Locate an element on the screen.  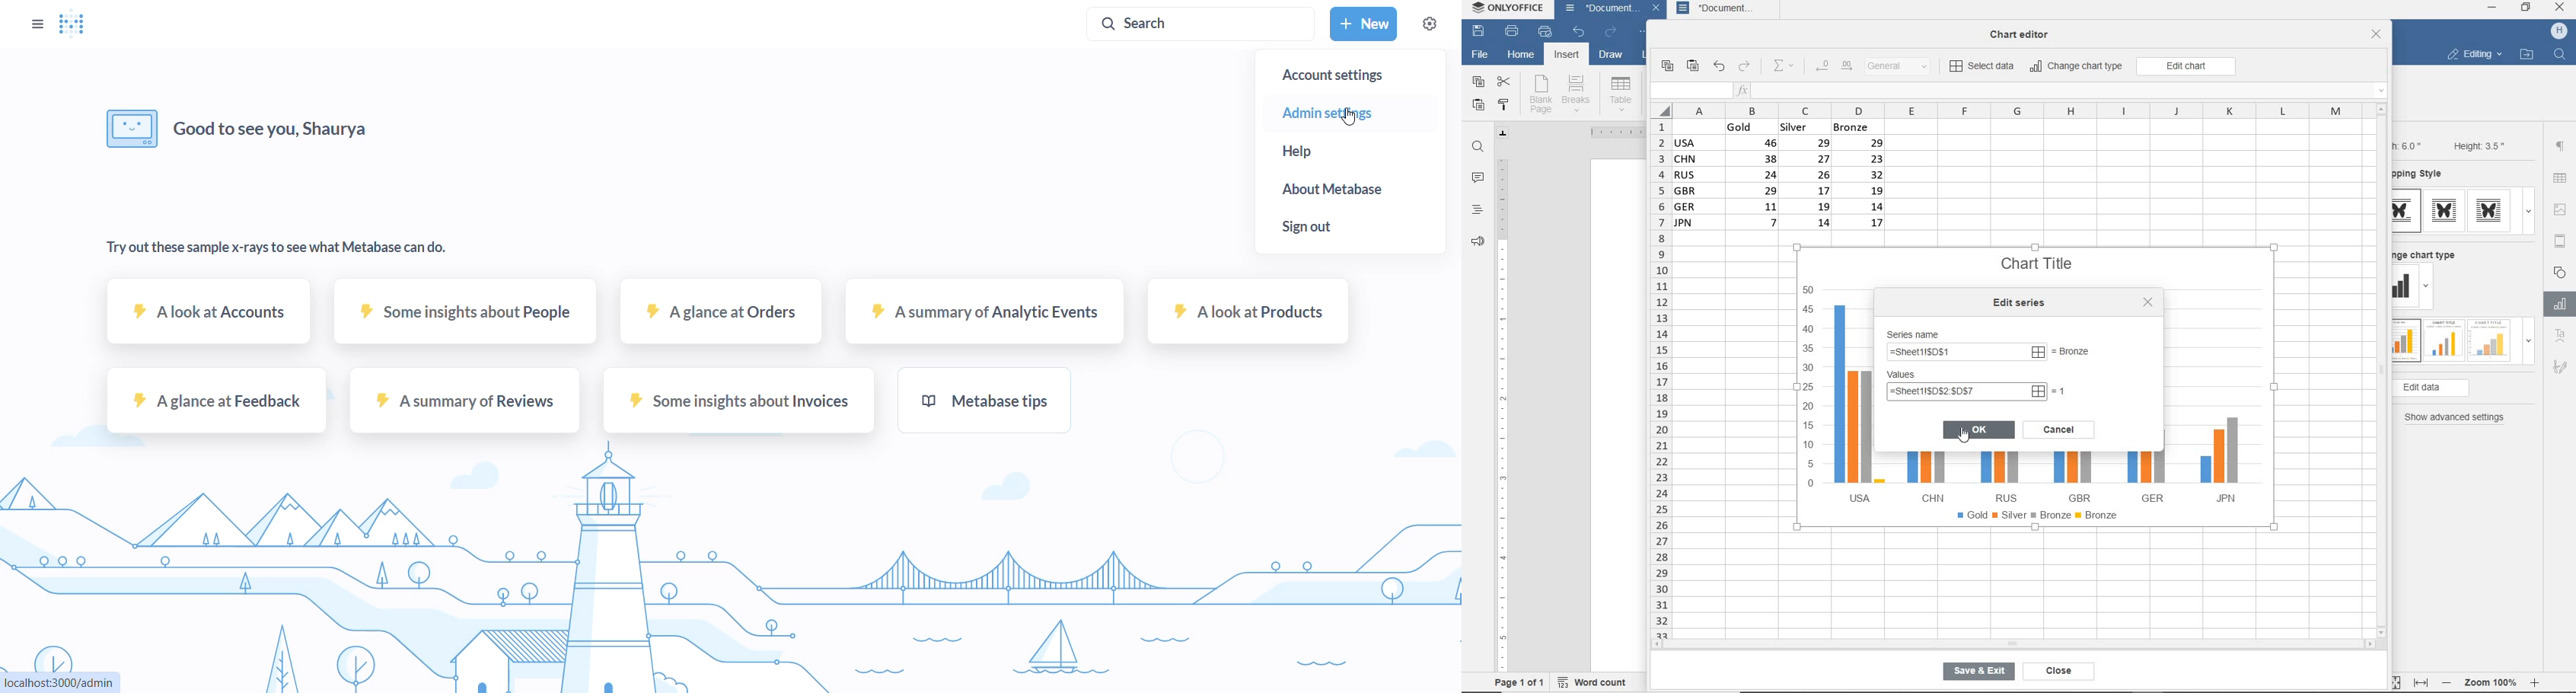
feedback & support is located at coordinates (1476, 244).